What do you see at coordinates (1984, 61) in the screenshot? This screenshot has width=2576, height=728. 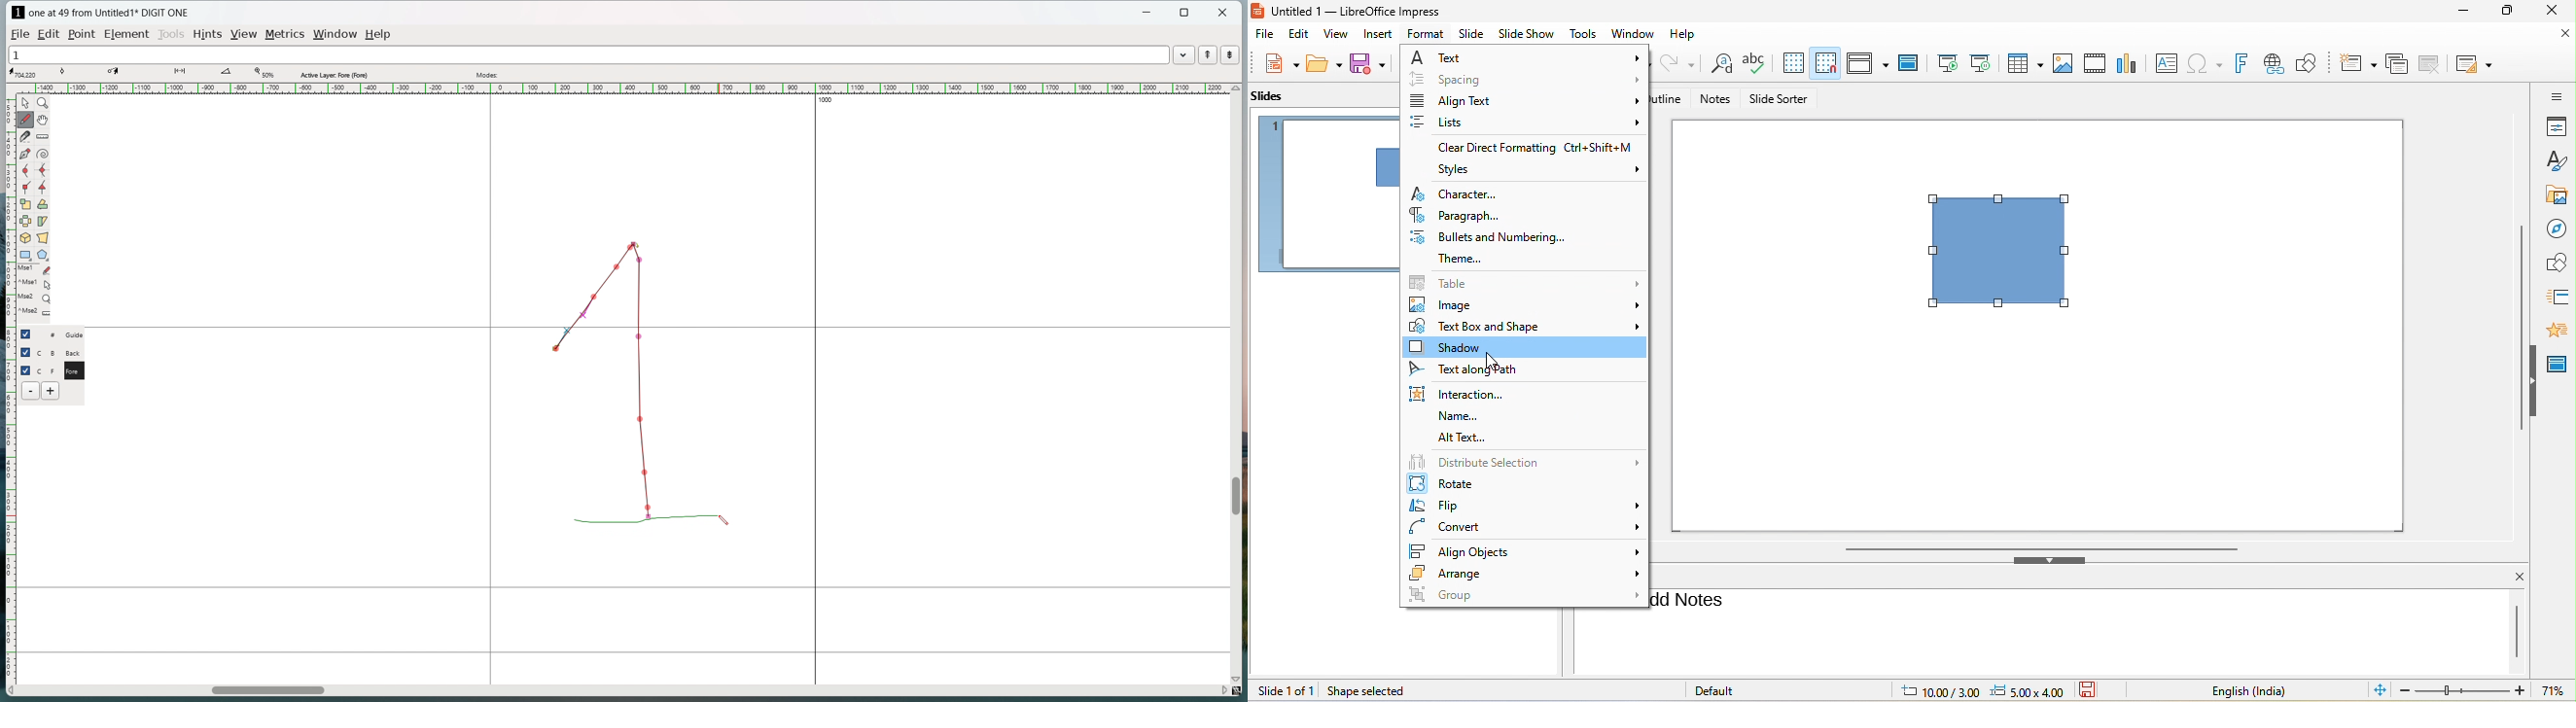 I see `start from current slide` at bounding box center [1984, 61].